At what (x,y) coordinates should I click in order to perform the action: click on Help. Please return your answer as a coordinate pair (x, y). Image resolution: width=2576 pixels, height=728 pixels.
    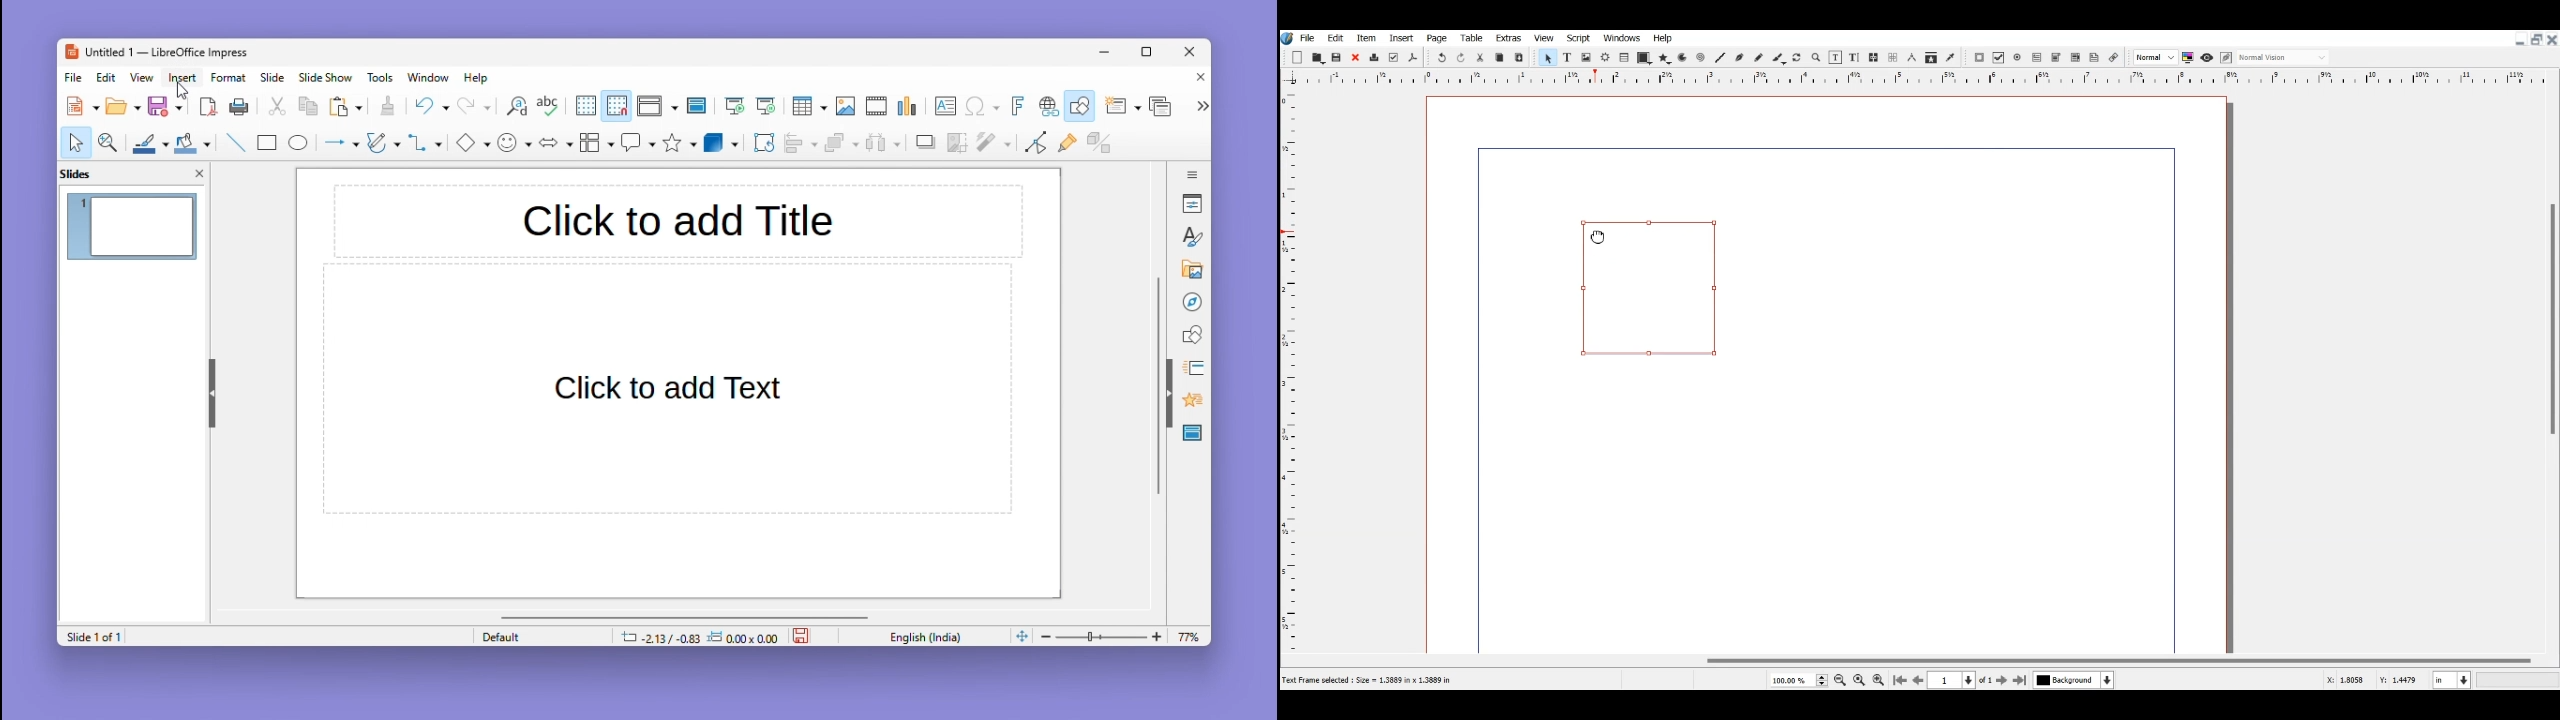
    Looking at the image, I should click on (478, 78).